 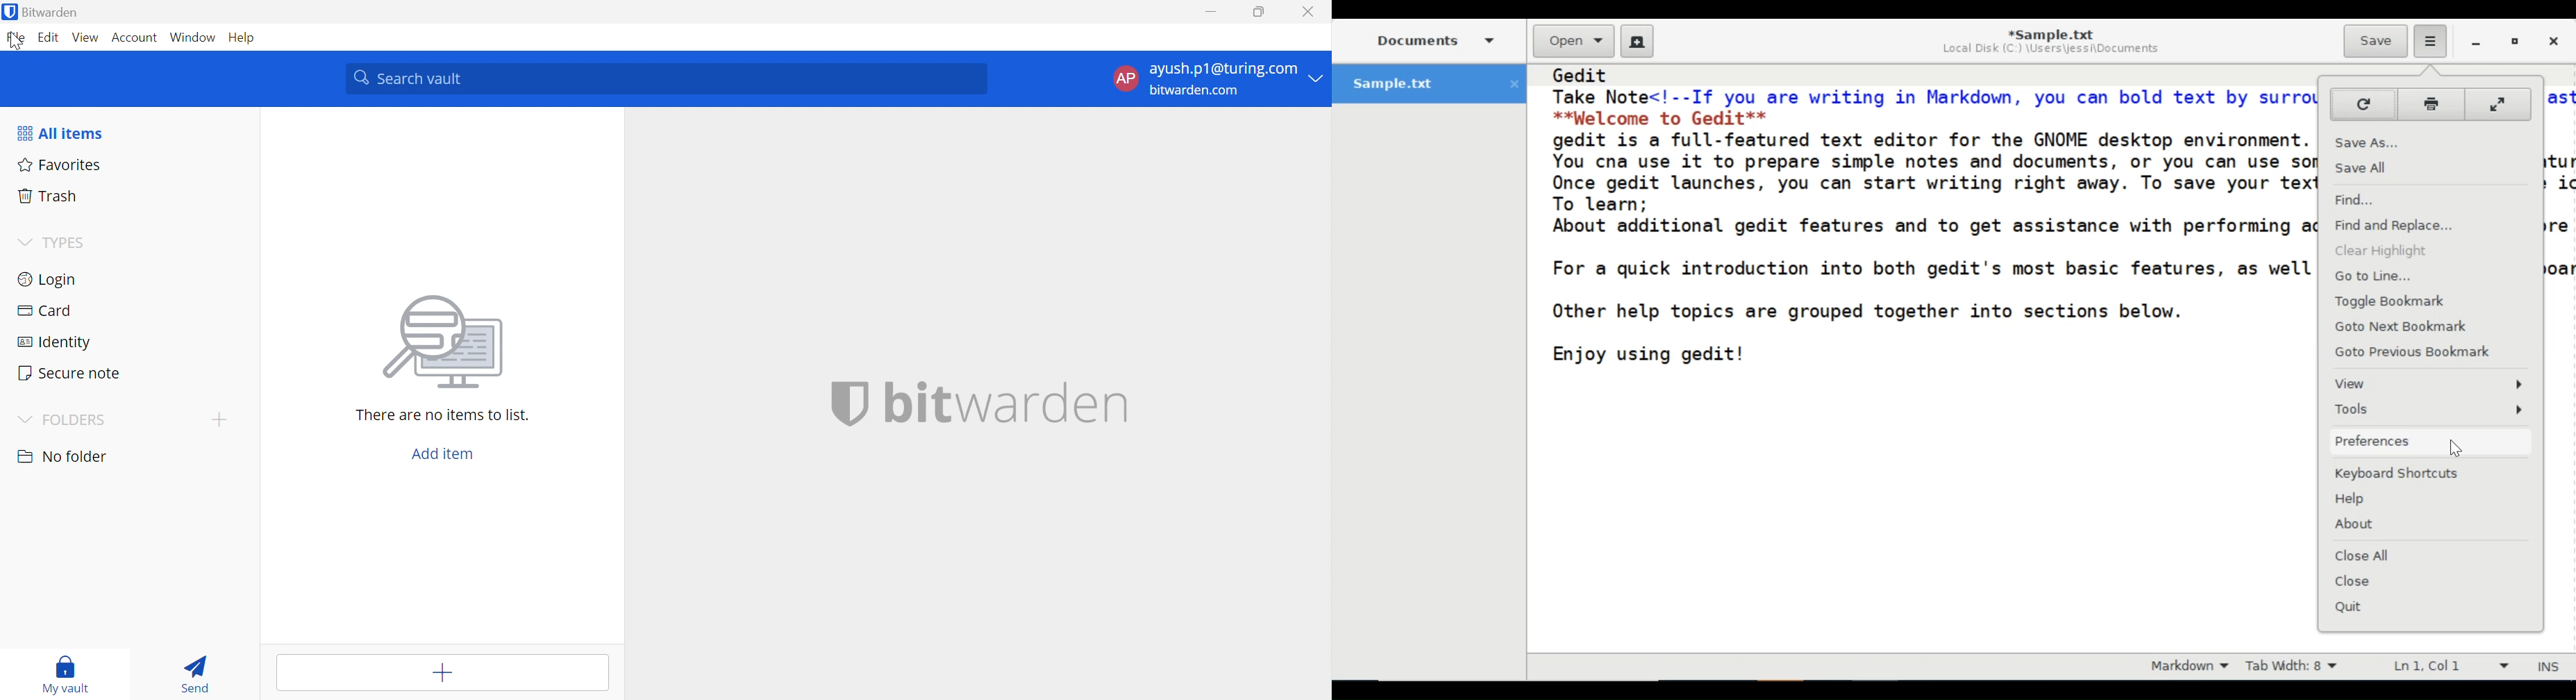 What do you see at coordinates (667, 79) in the screenshot?
I see `Search vault` at bounding box center [667, 79].